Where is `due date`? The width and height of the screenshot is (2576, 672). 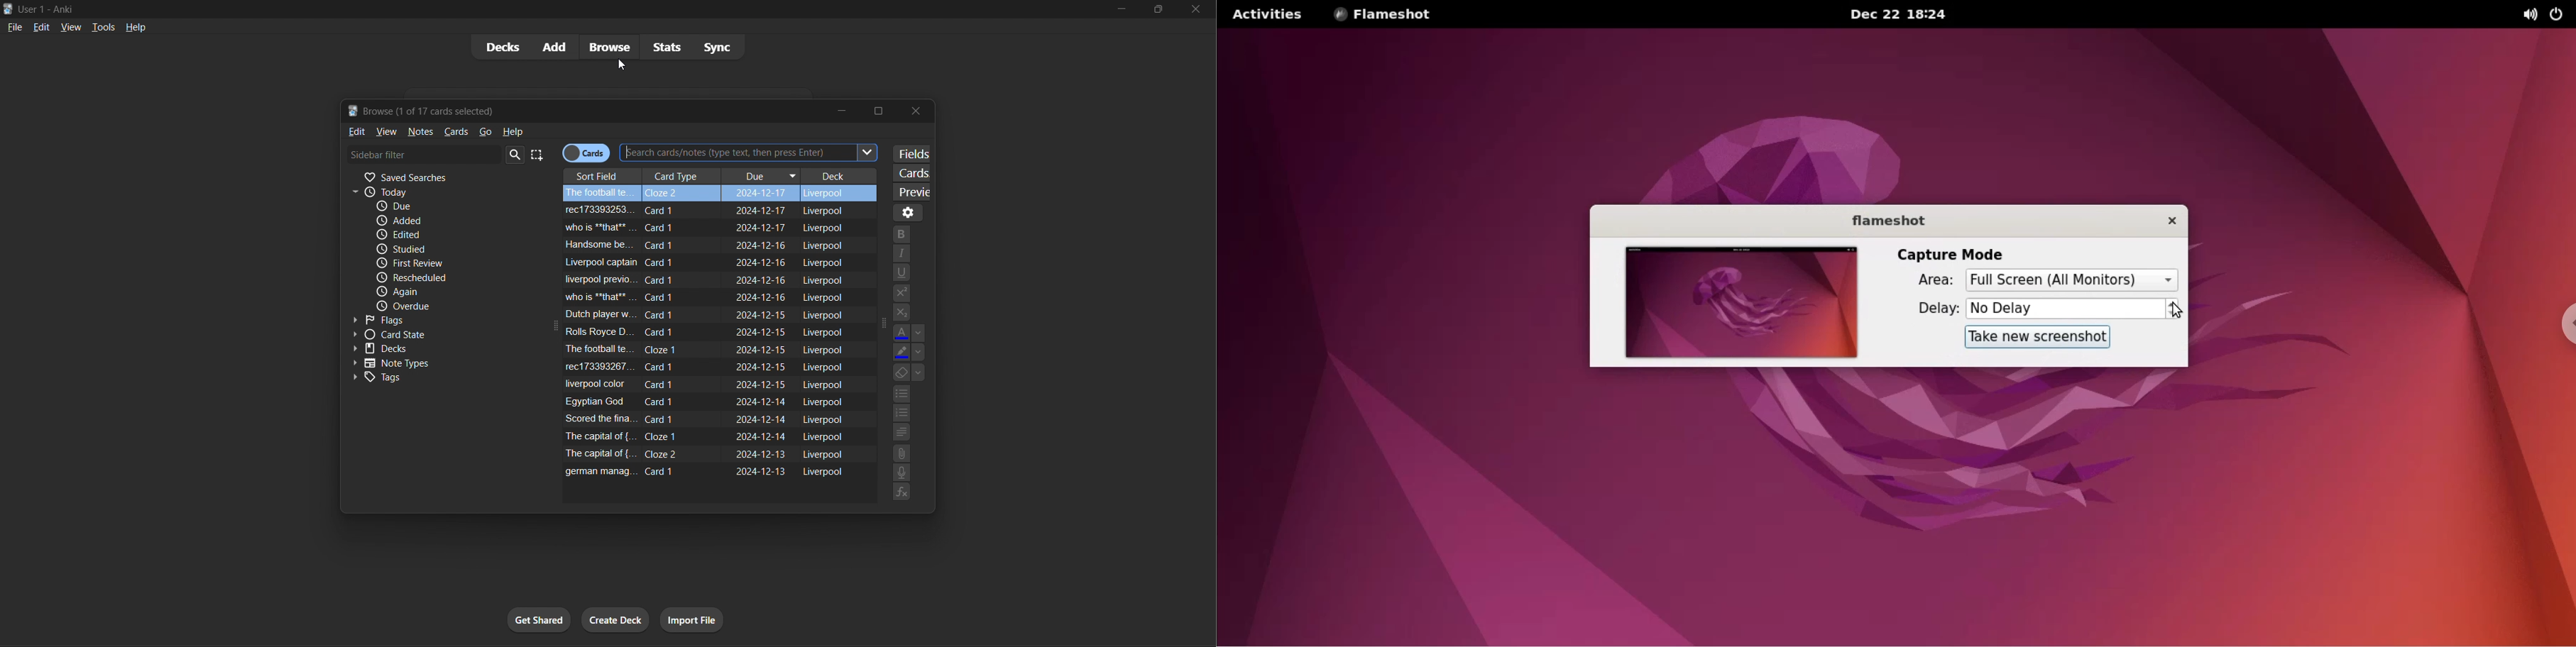
due date is located at coordinates (759, 193).